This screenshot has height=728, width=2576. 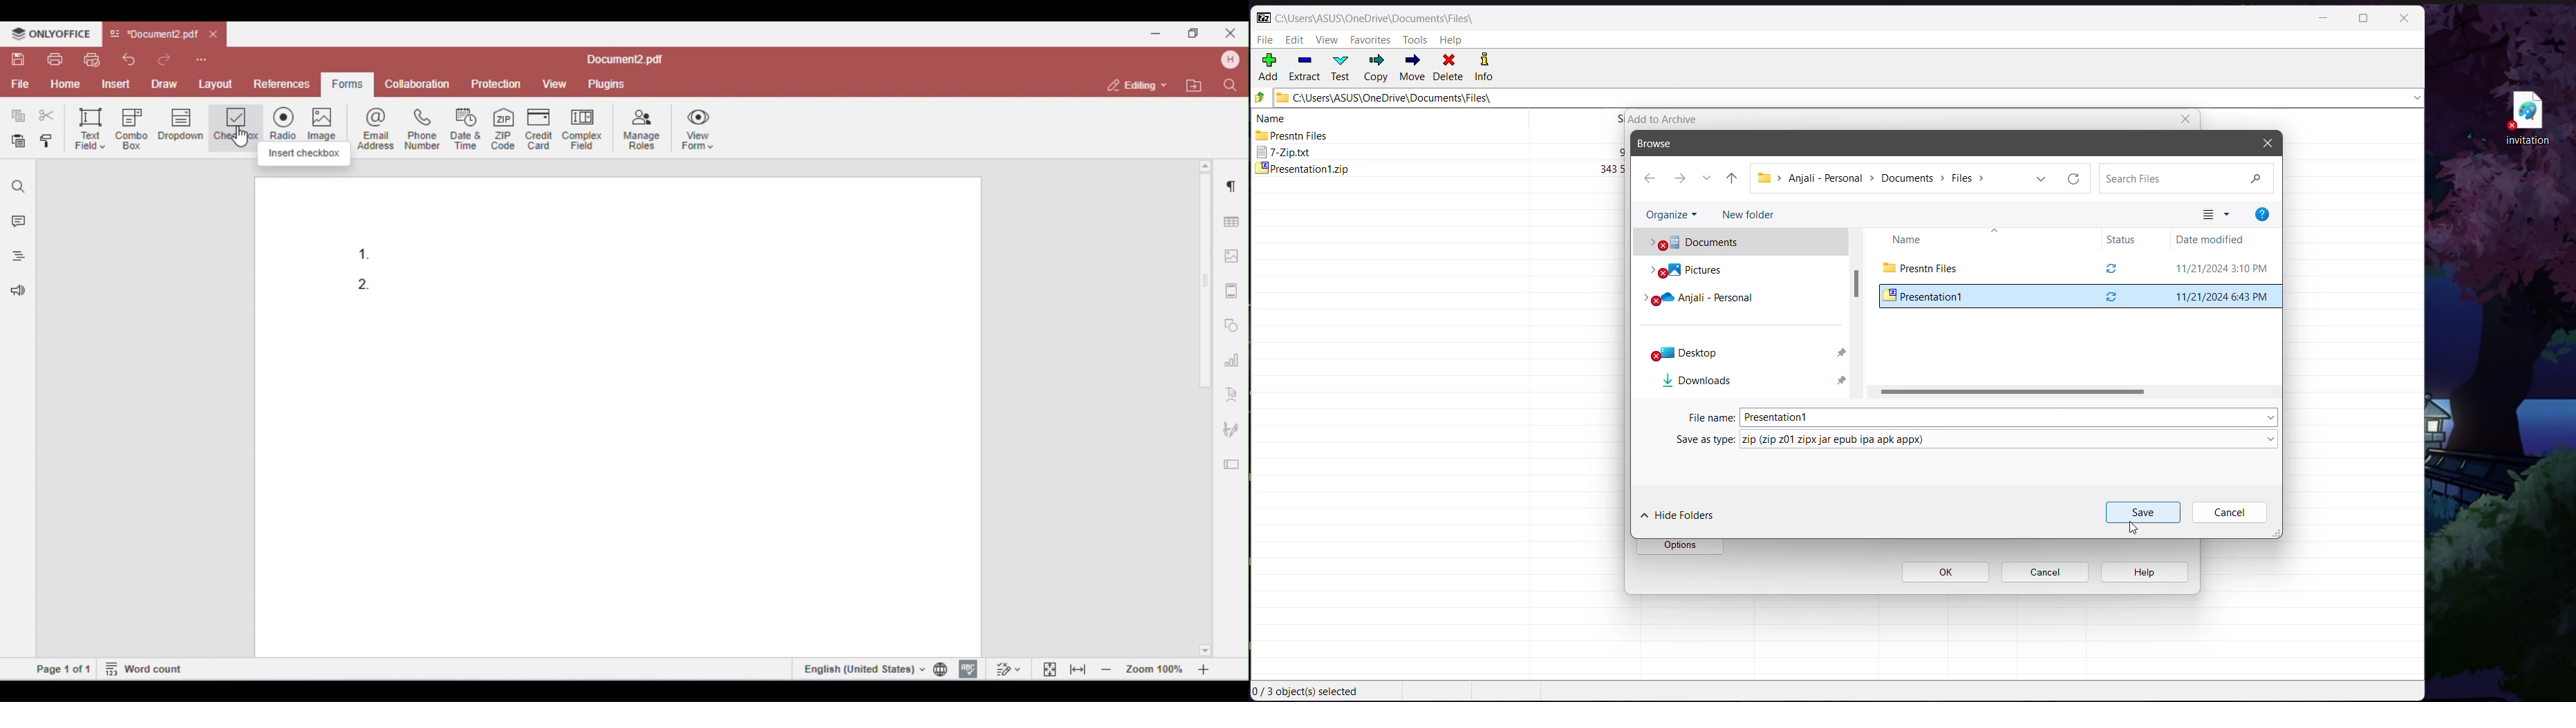 I want to click on Go back one step, so click(x=1648, y=180).